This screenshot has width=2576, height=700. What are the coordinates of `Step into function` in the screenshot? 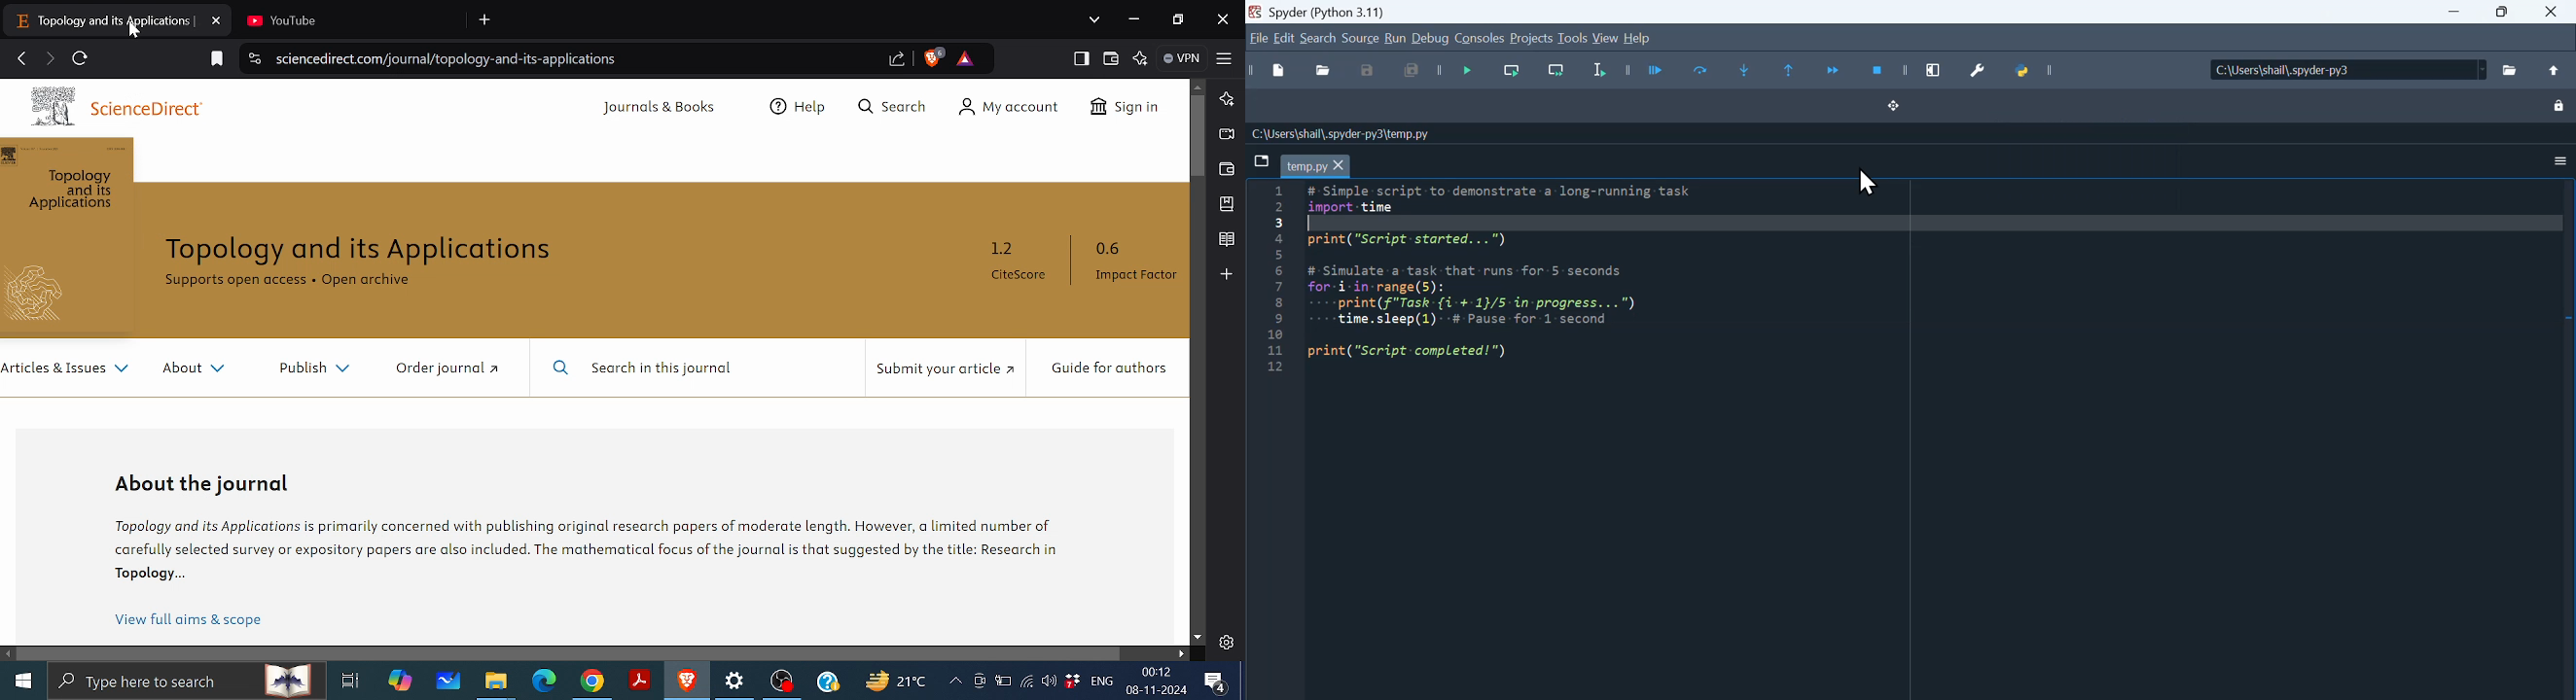 It's located at (1750, 71).